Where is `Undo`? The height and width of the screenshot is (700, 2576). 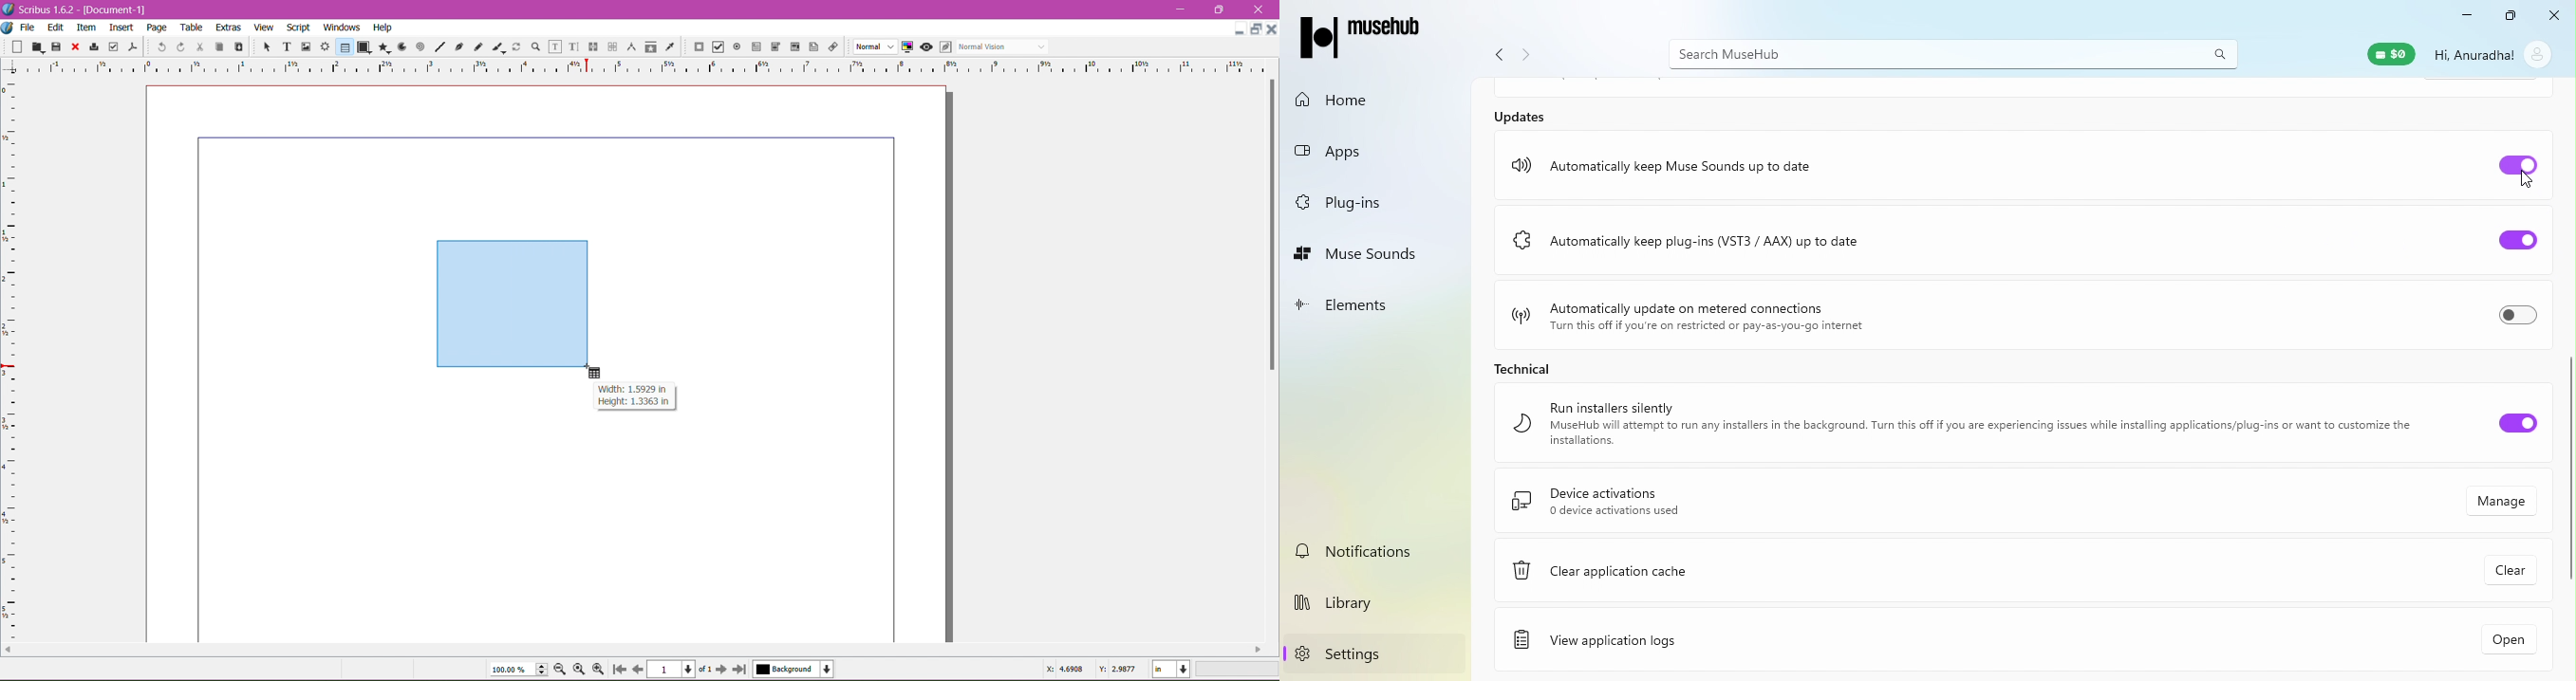 Undo is located at coordinates (160, 46).